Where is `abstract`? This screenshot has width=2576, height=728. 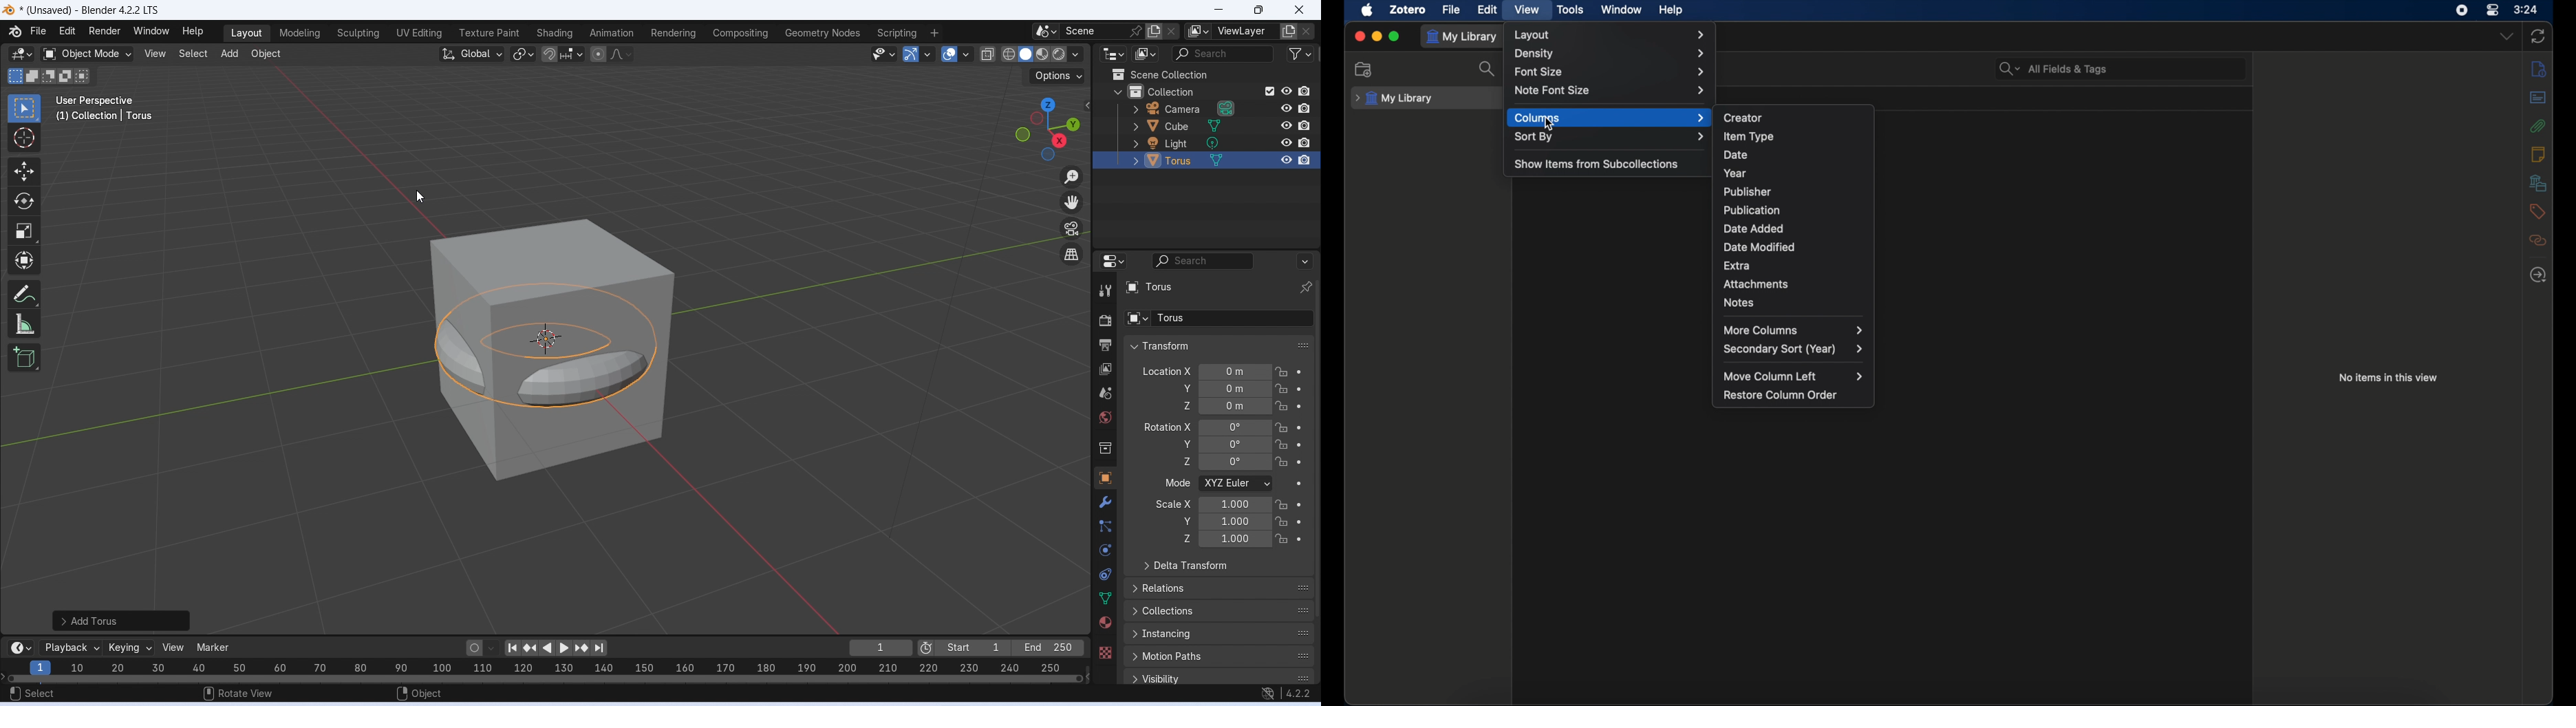 abstract is located at coordinates (2538, 97).